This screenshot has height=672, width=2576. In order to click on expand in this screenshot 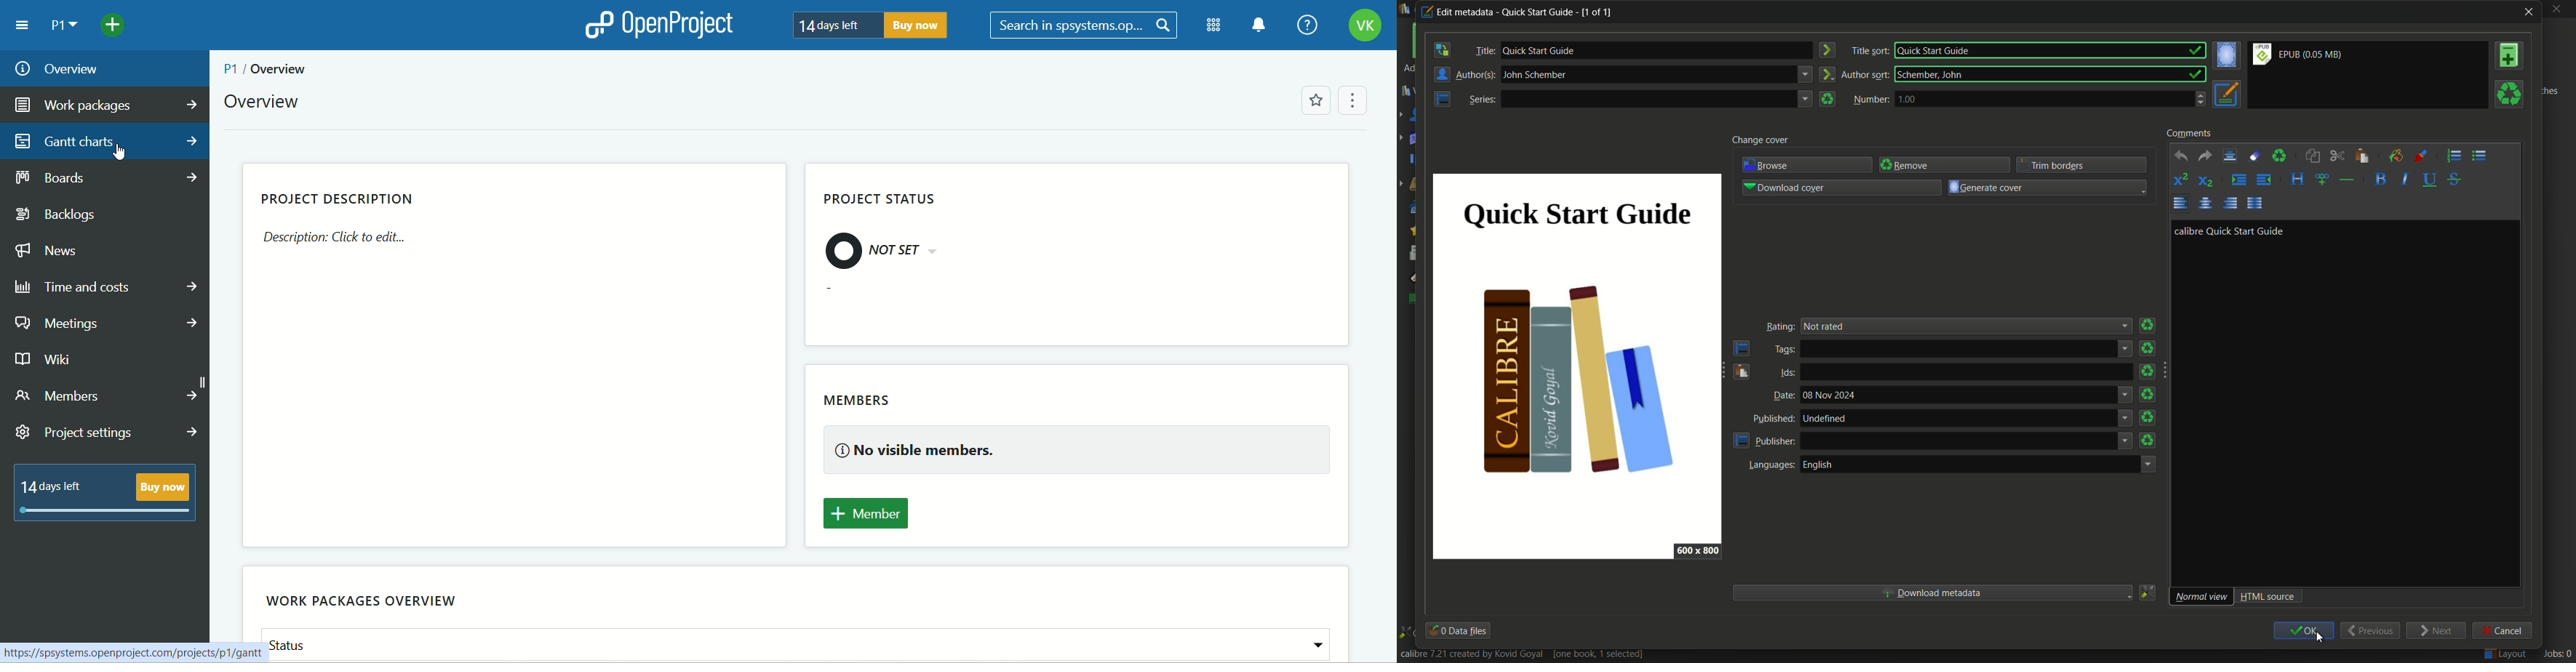, I will do `click(1804, 100)`.